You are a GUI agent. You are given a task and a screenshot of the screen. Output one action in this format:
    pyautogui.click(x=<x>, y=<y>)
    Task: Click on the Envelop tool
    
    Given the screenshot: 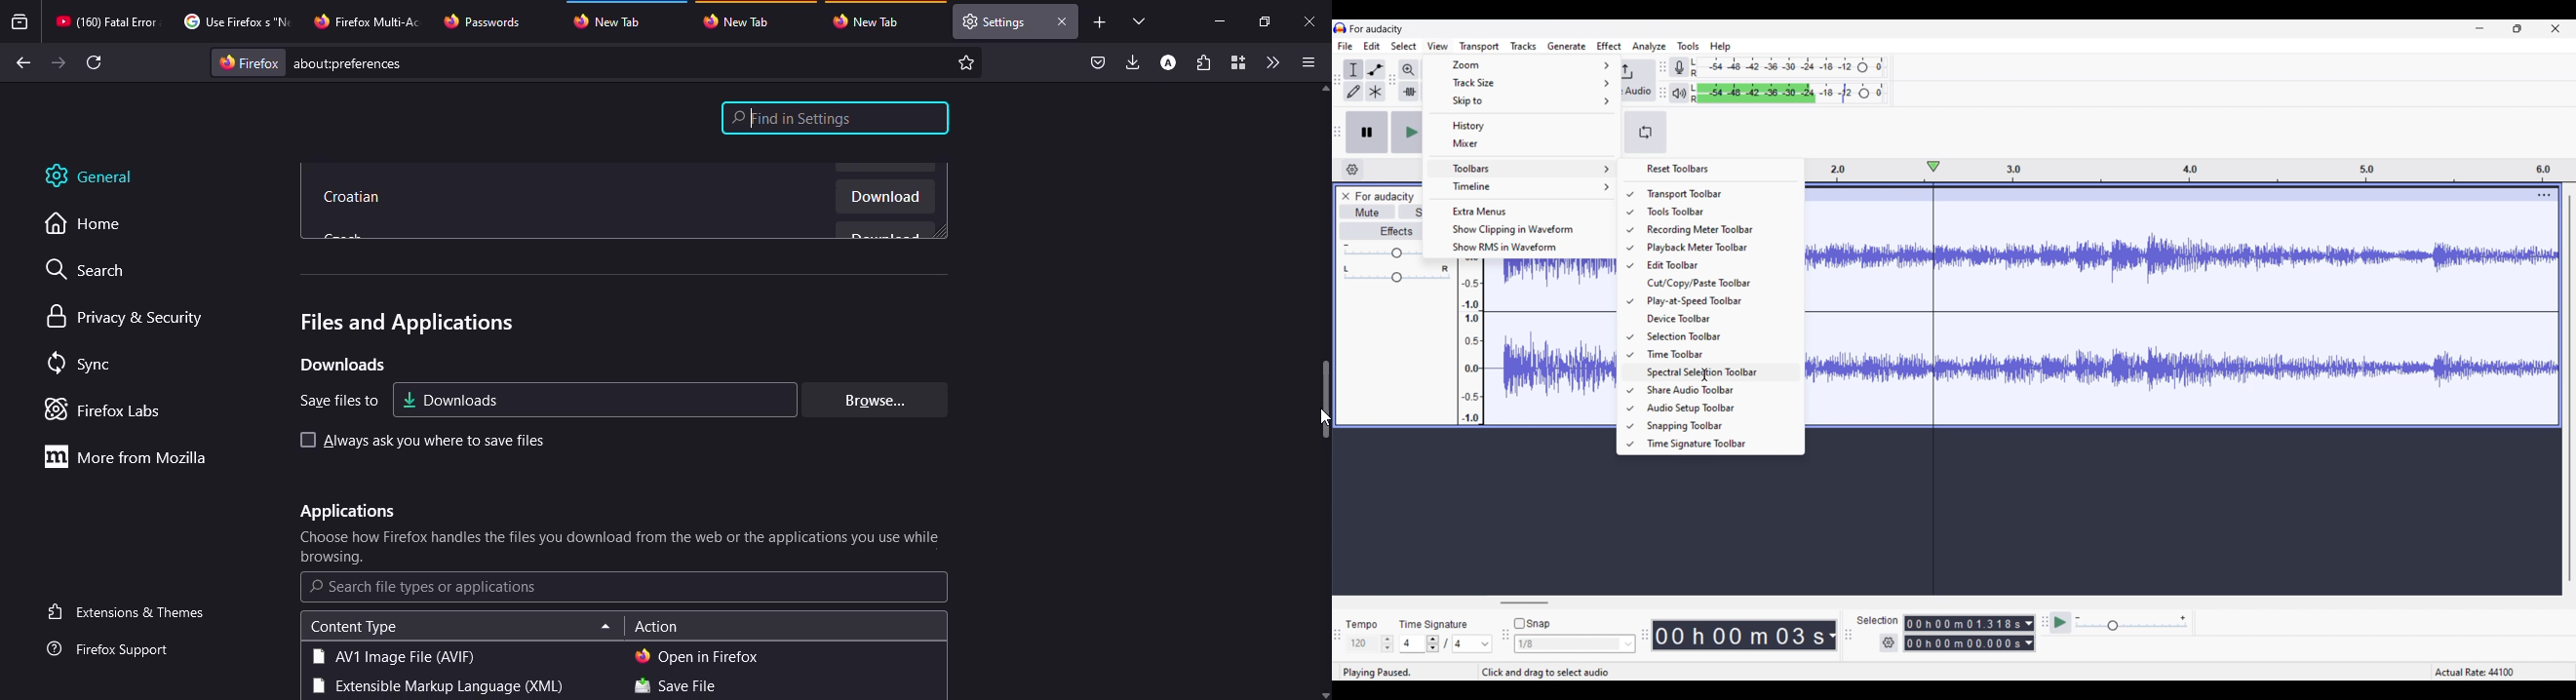 What is the action you would take?
    pyautogui.click(x=1375, y=70)
    